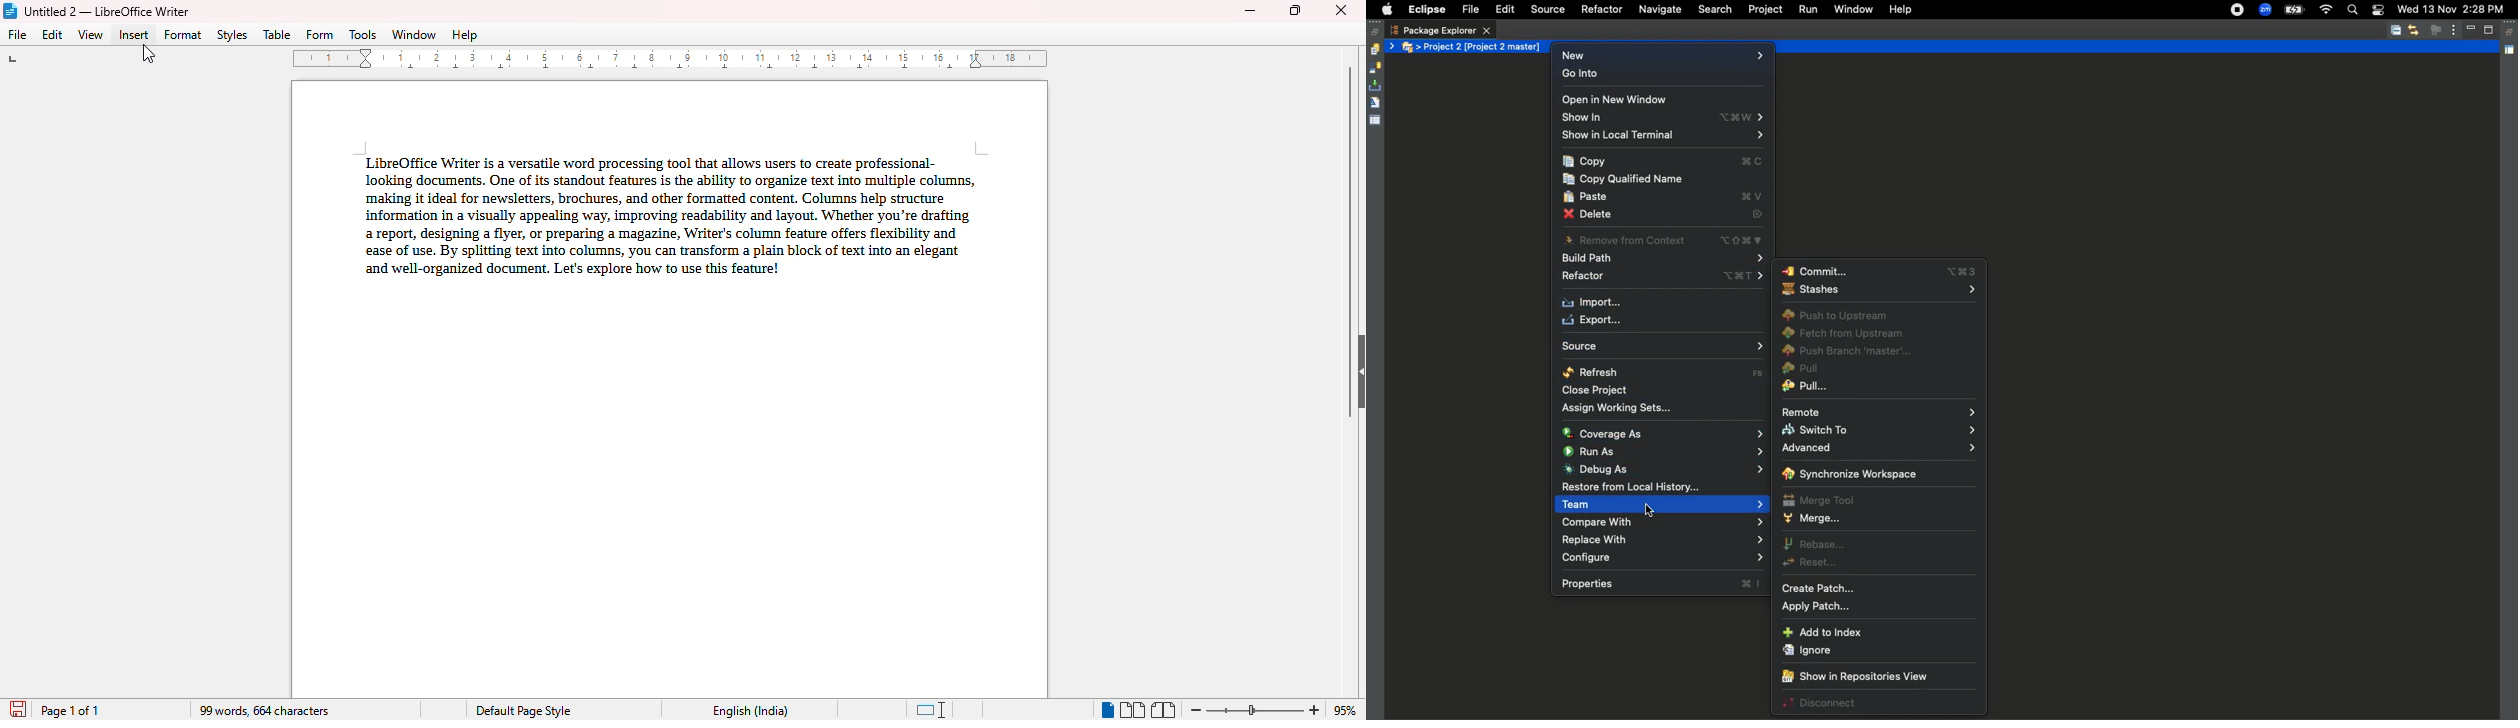 The width and height of the screenshot is (2520, 728). Describe the element at coordinates (1662, 470) in the screenshot. I see `Debug as` at that location.